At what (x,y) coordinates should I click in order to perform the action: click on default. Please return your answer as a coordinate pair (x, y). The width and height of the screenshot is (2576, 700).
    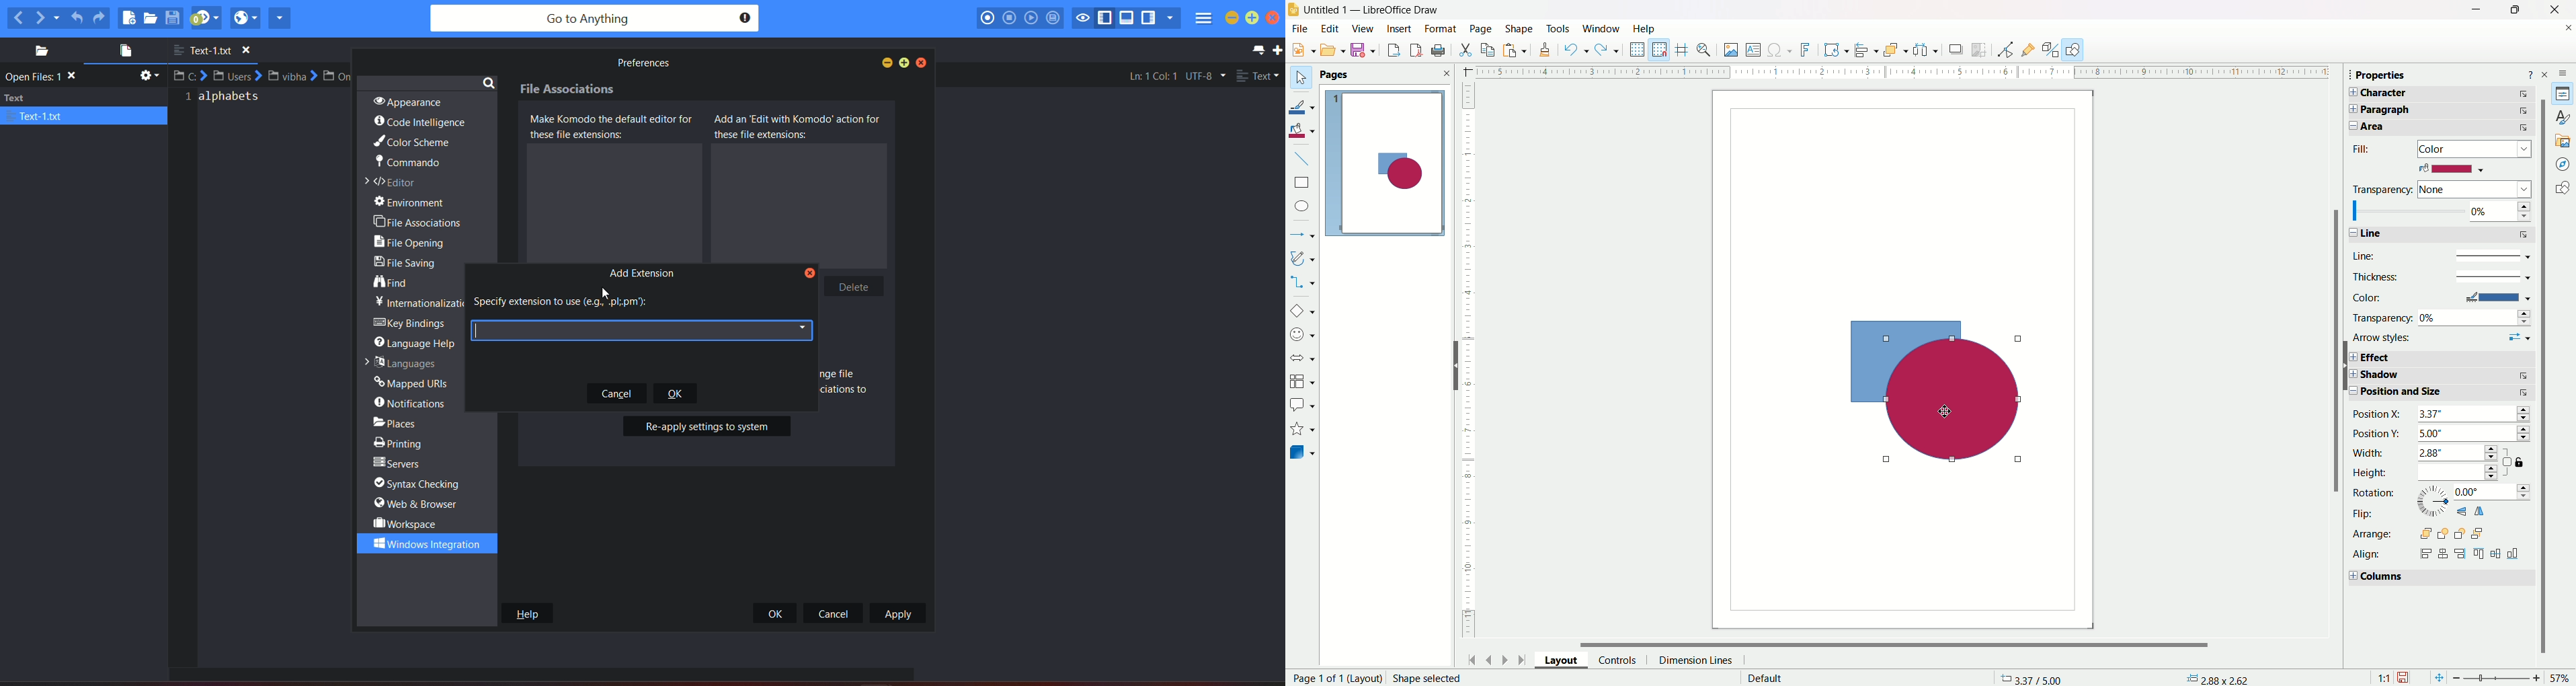
    Looking at the image, I should click on (1761, 678).